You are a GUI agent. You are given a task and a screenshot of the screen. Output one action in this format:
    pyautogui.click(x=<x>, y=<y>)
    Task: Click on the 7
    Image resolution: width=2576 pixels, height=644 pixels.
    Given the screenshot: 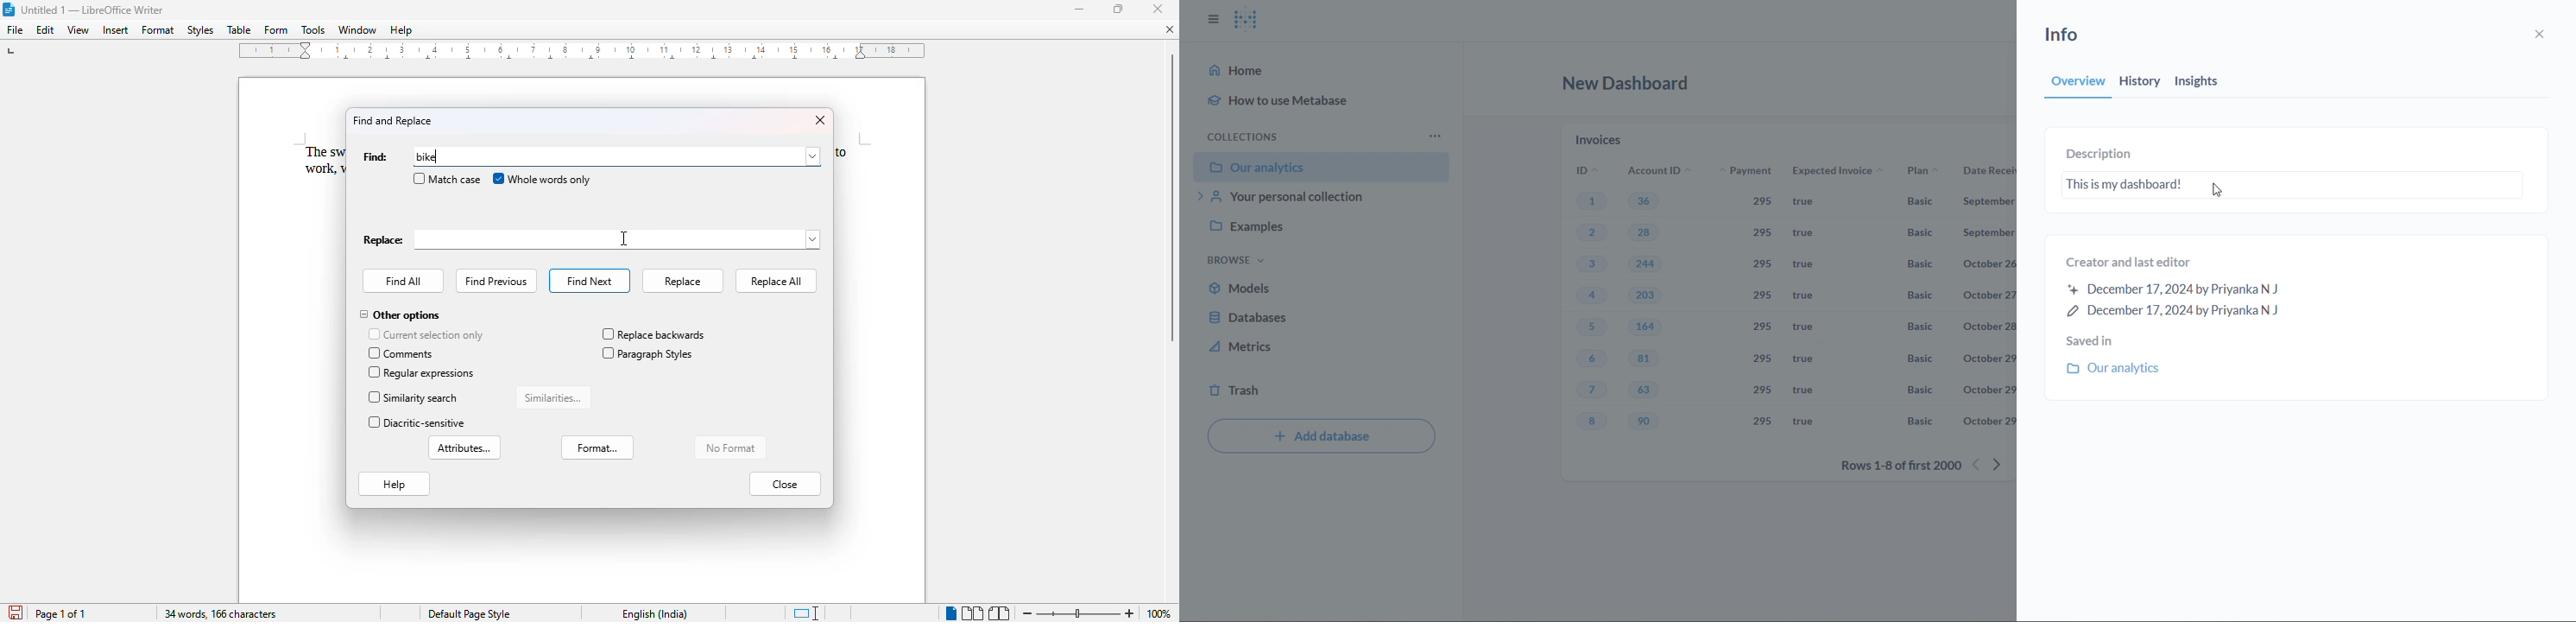 What is the action you would take?
    pyautogui.click(x=1591, y=391)
    